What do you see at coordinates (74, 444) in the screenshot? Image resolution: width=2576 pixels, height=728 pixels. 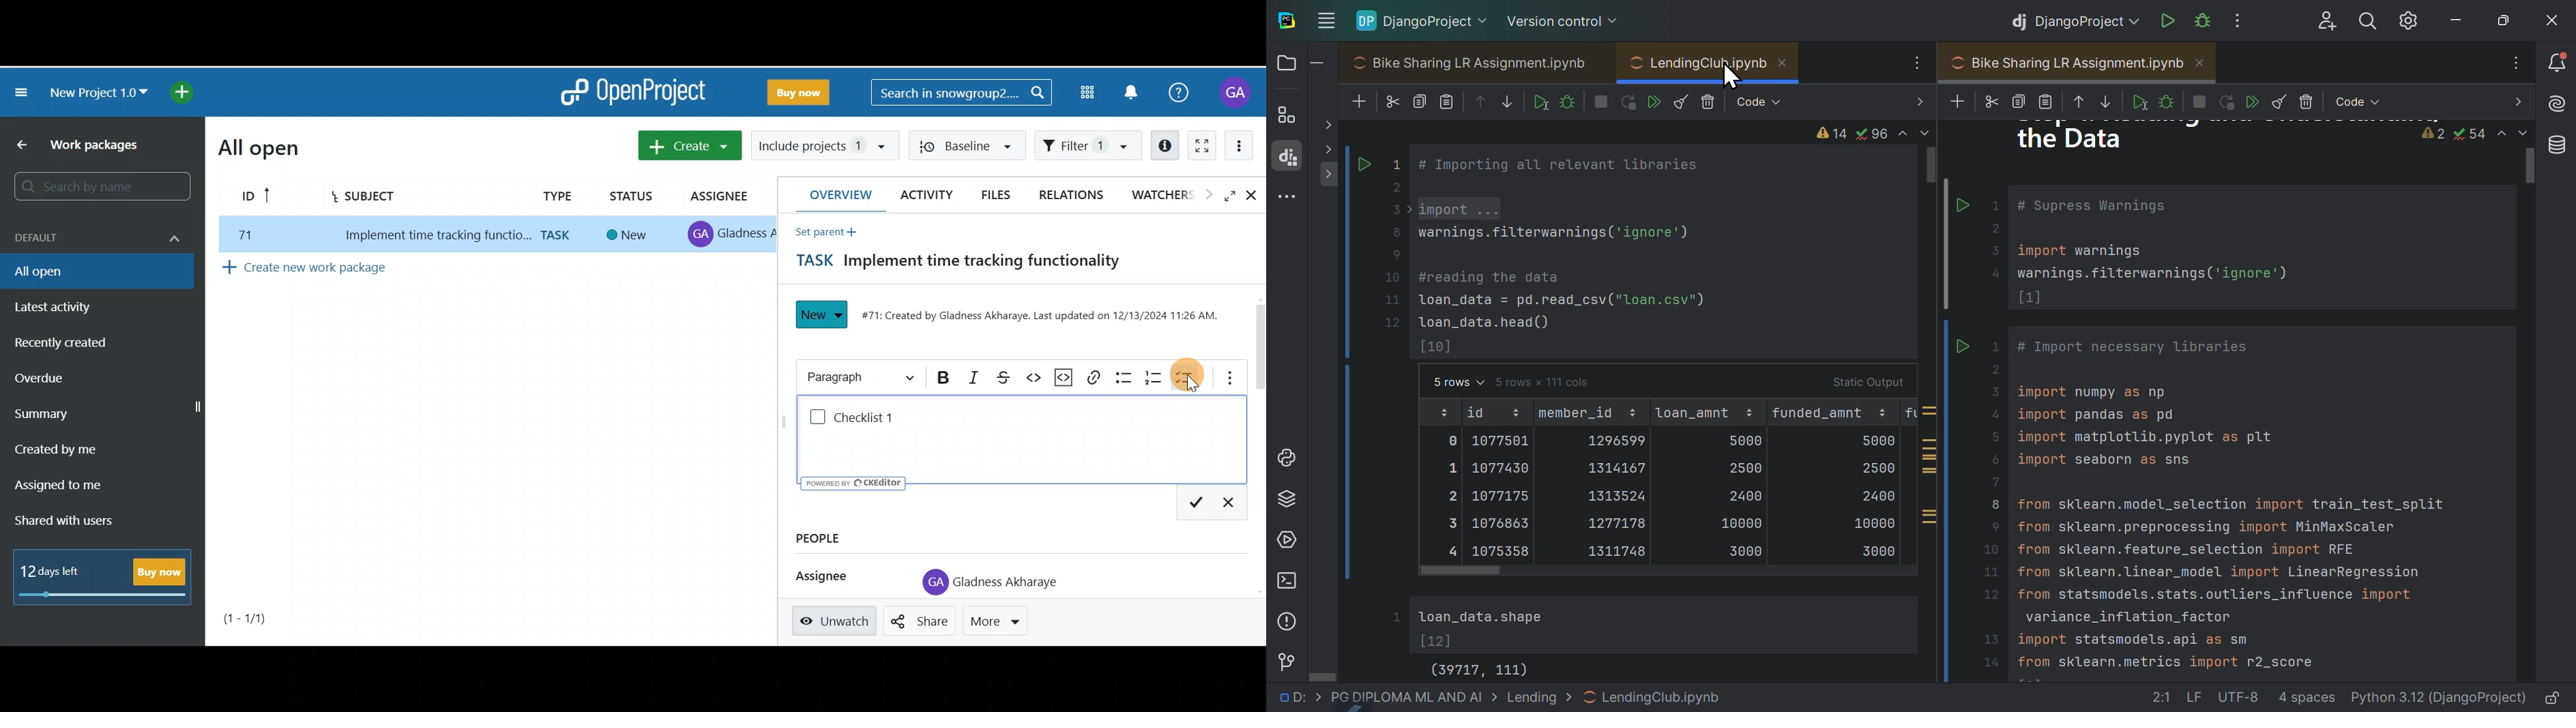 I see `Created by me` at bounding box center [74, 444].